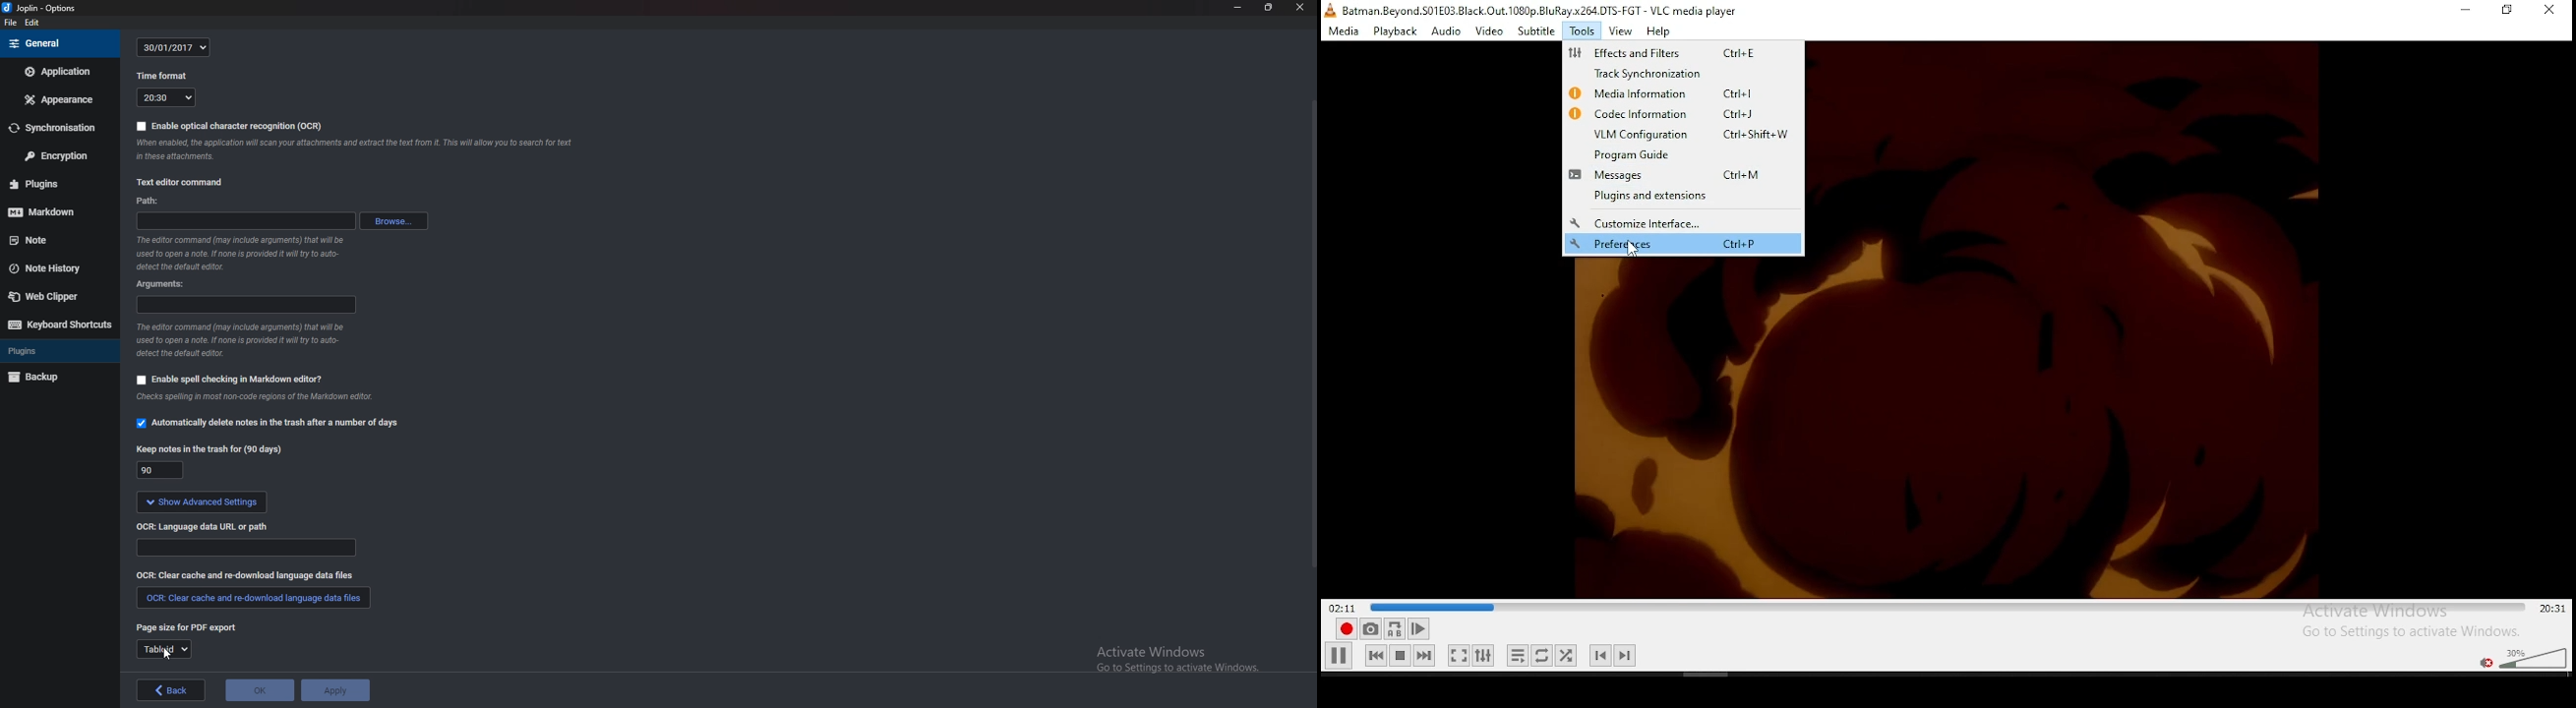 The height and width of the screenshot is (728, 2576). Describe the element at coordinates (242, 222) in the screenshot. I see `path` at that location.